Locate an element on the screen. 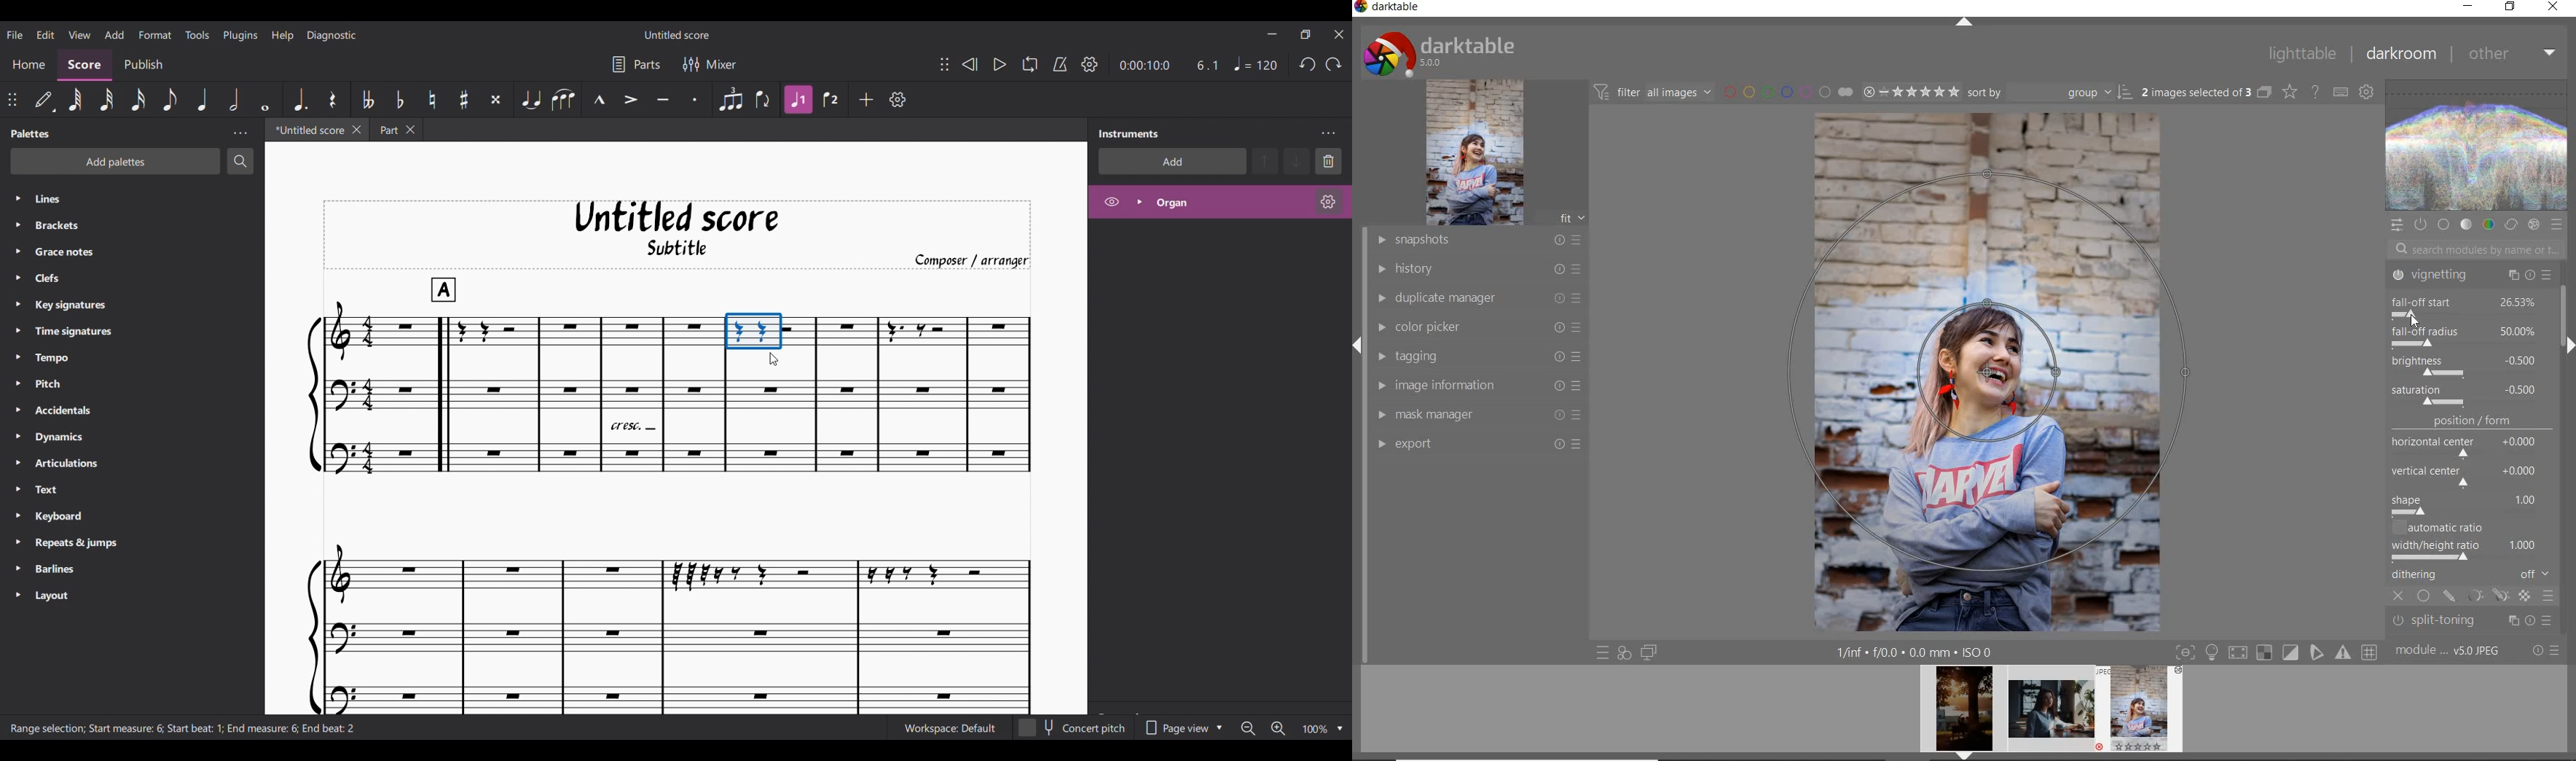 The height and width of the screenshot is (784, 2576). 16th note is located at coordinates (138, 100).